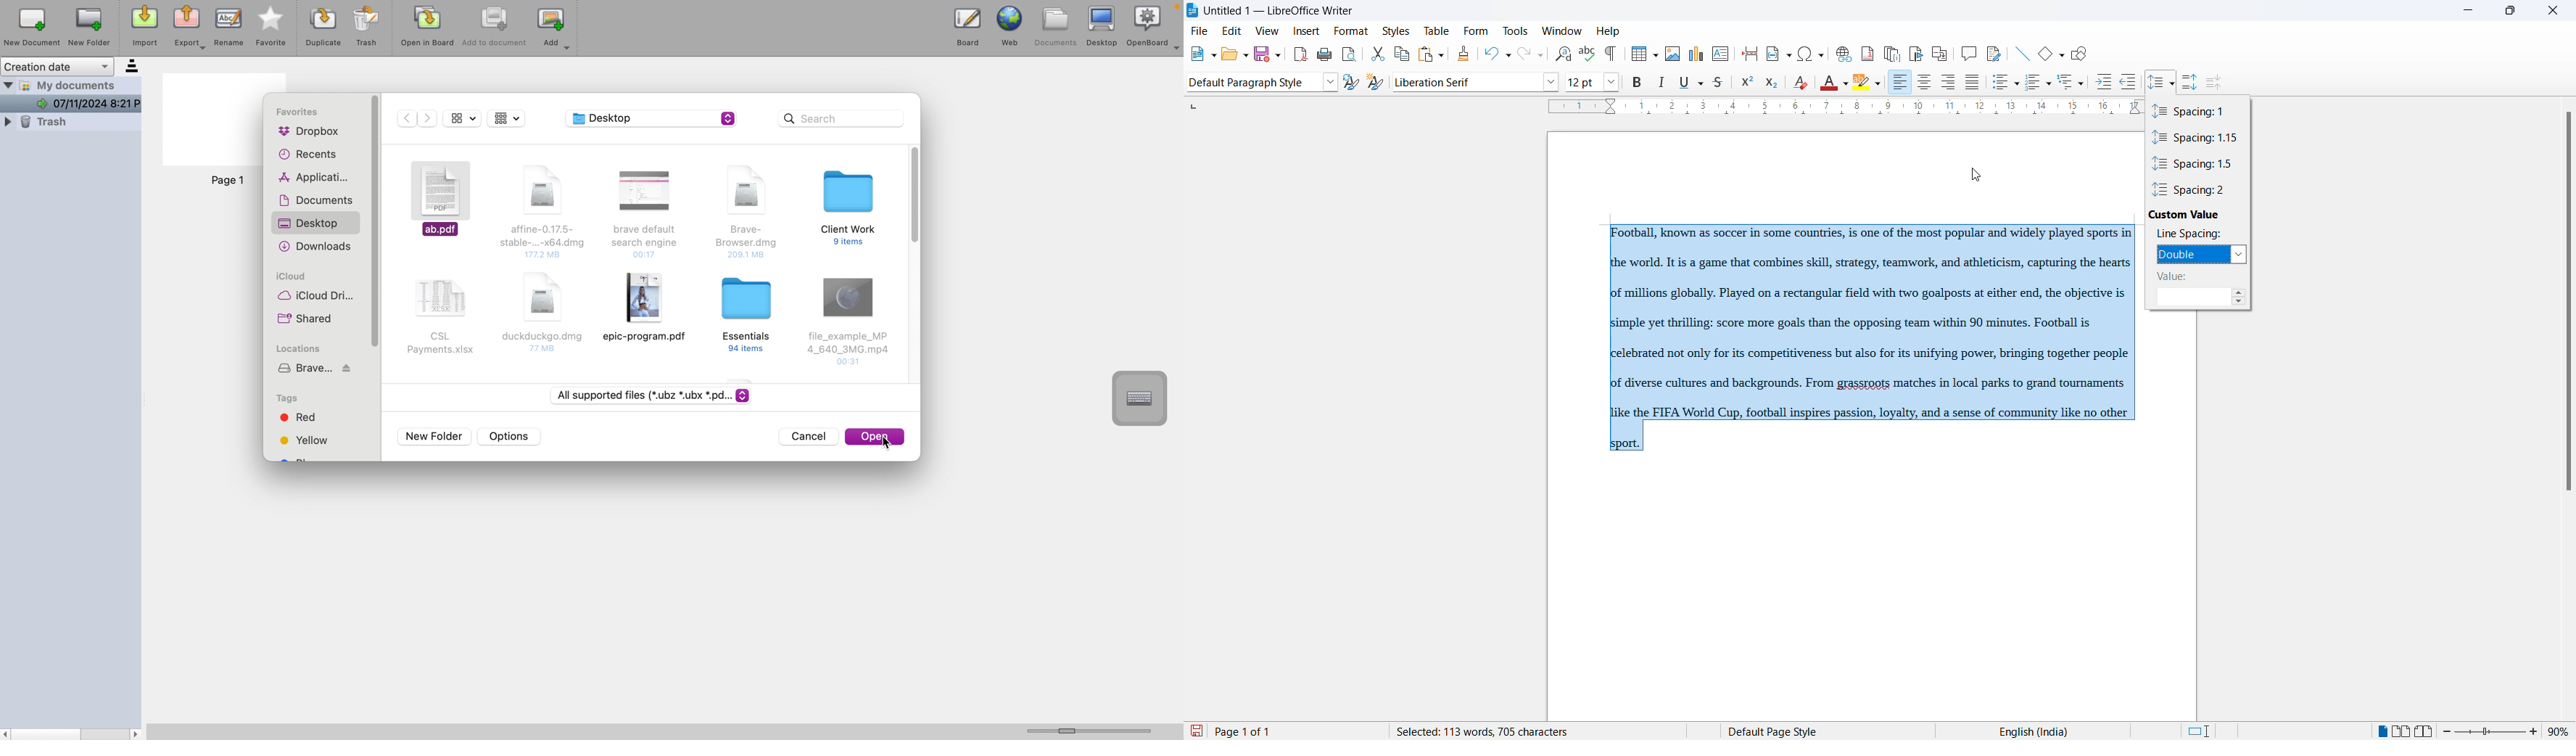  What do you see at coordinates (1675, 55) in the screenshot?
I see `insert images` at bounding box center [1675, 55].